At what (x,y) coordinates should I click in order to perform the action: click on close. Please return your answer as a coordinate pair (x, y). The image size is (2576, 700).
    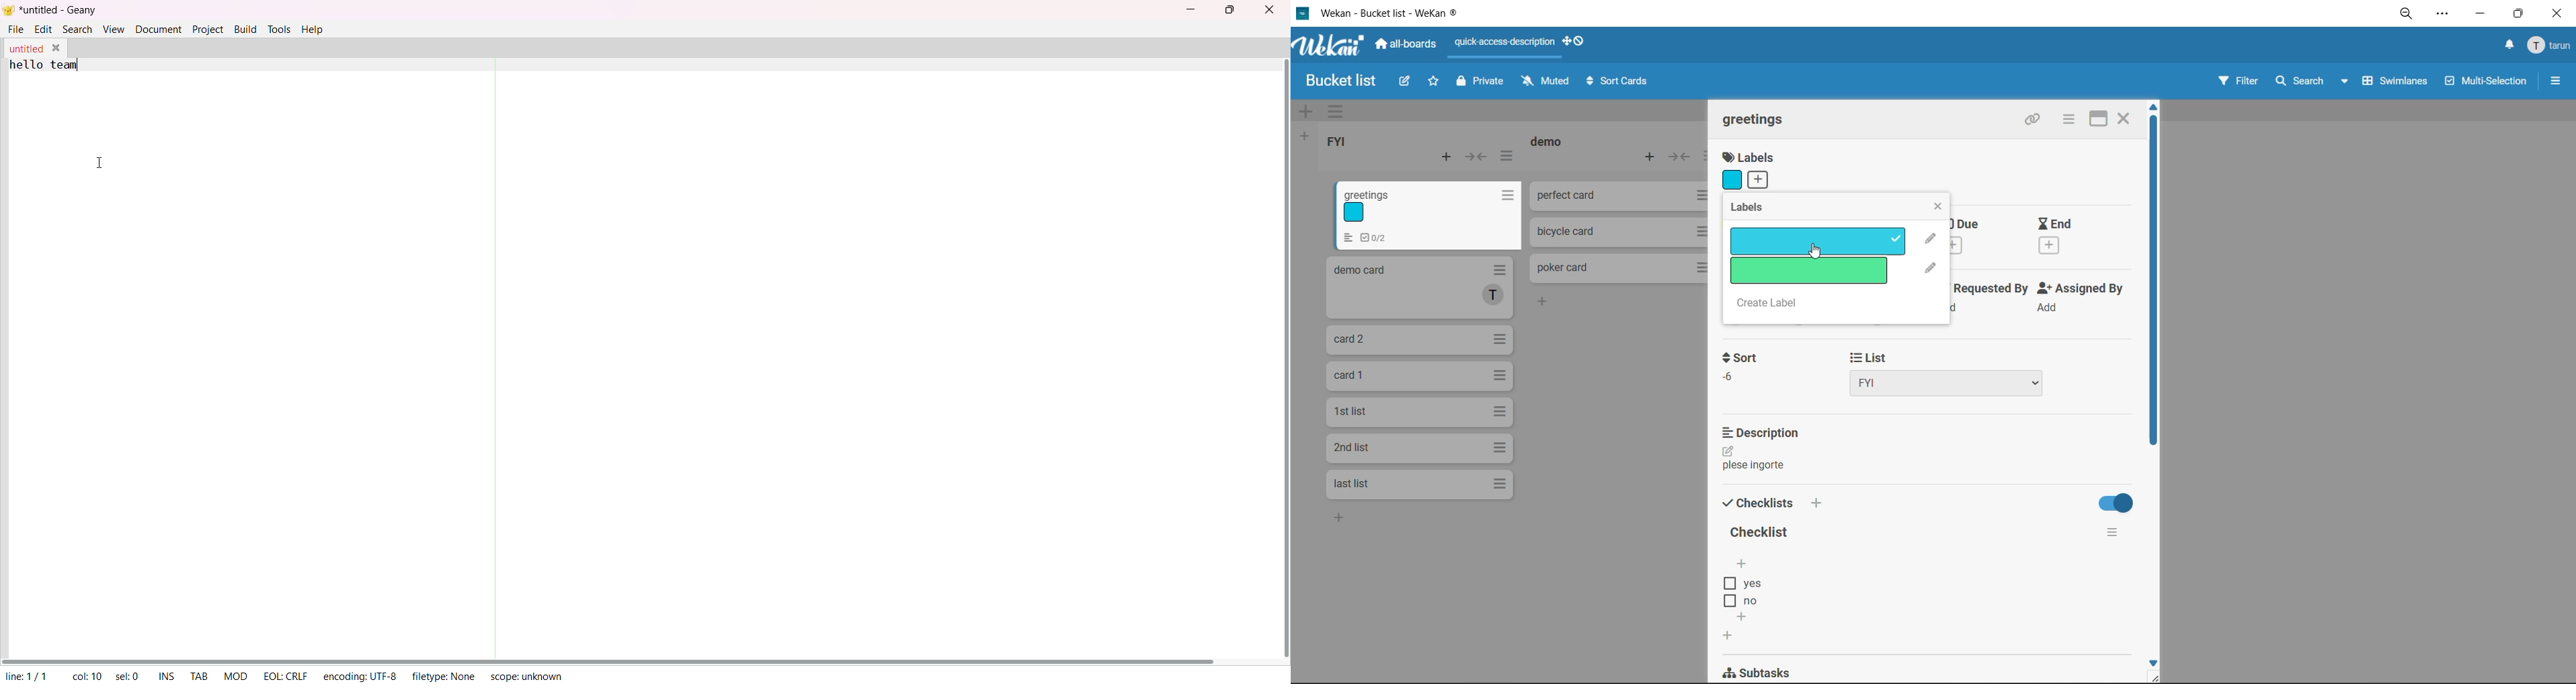
    Looking at the image, I should click on (2127, 118).